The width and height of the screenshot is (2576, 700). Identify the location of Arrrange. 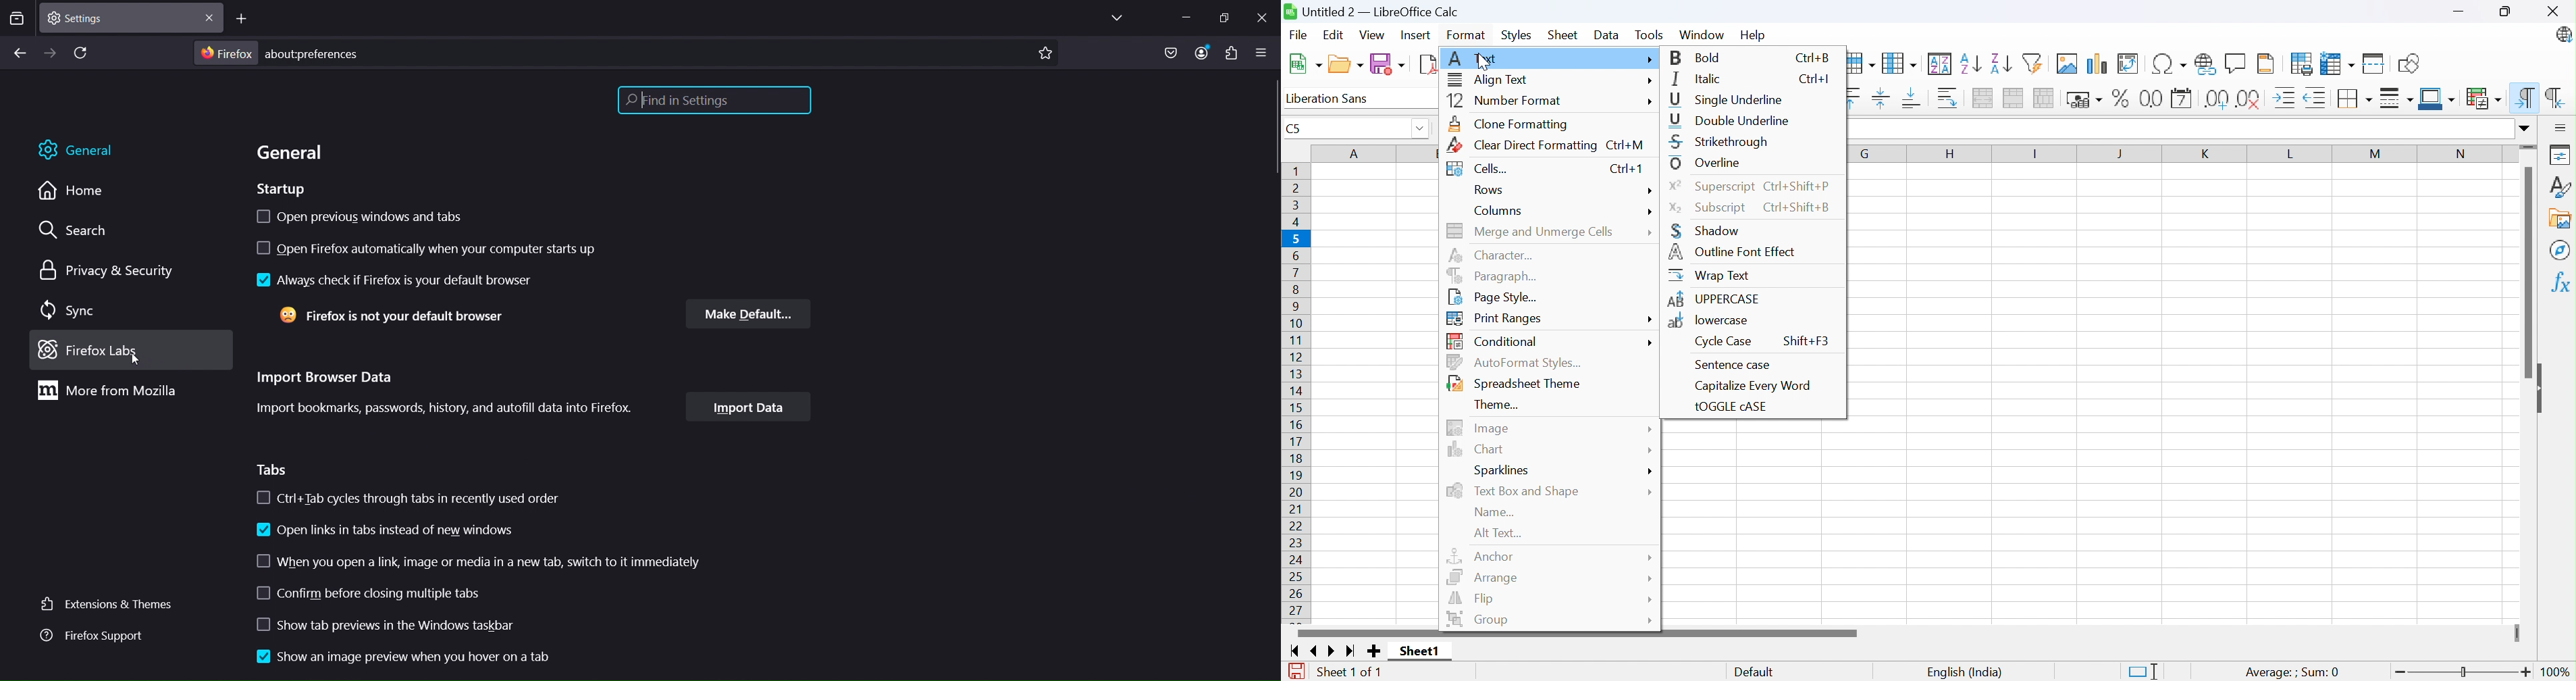
(1485, 577).